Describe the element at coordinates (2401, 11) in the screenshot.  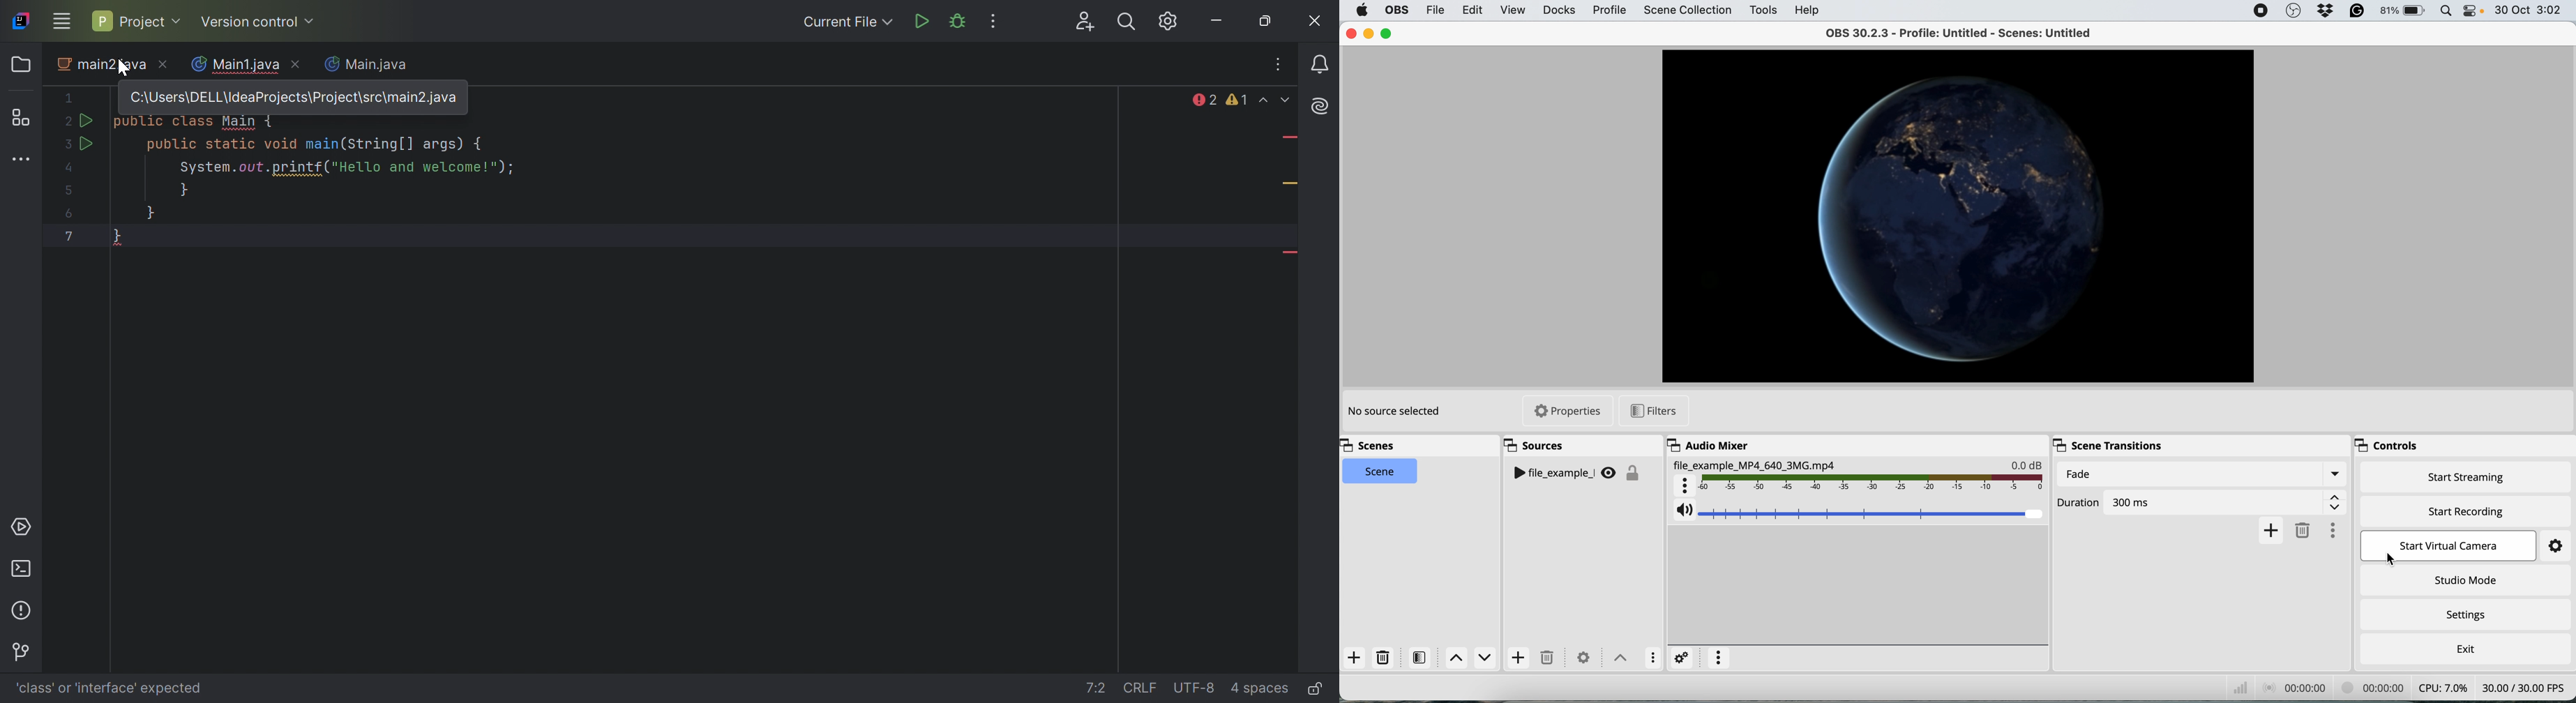
I see `battery` at that location.